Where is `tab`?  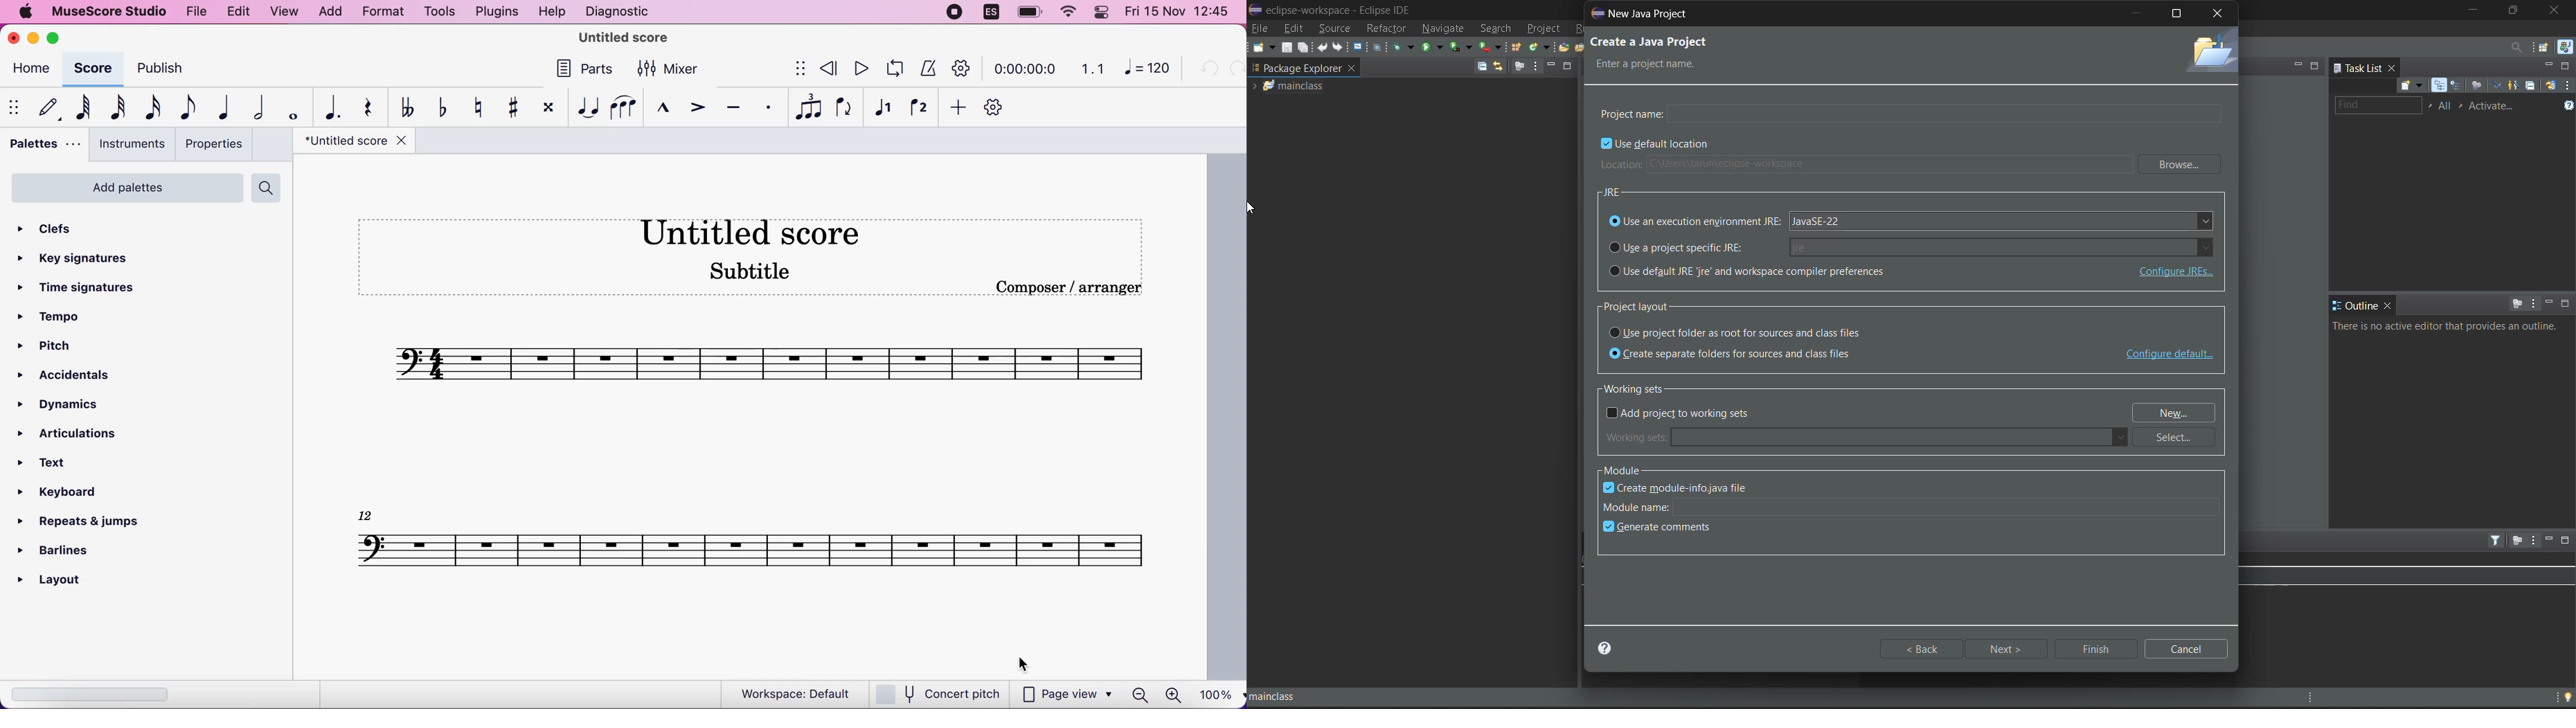
tab is located at coordinates (357, 140).